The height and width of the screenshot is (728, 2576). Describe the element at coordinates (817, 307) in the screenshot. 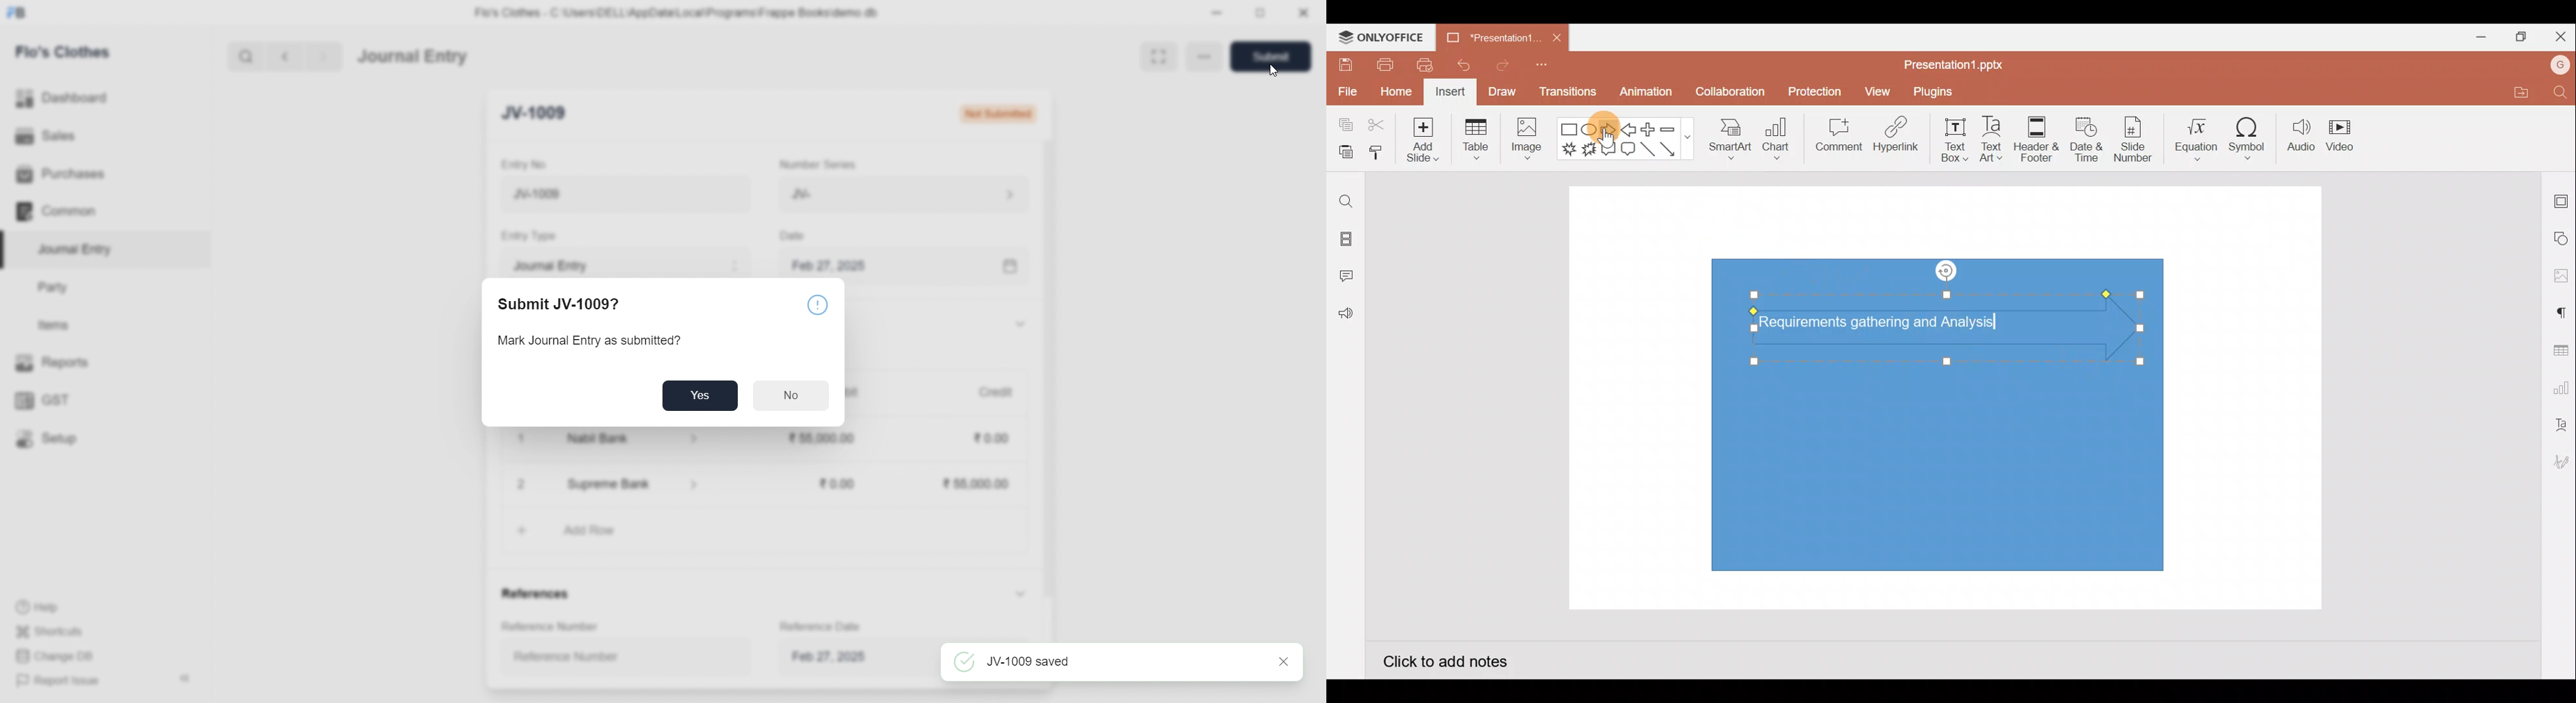

I see `Notice` at that location.